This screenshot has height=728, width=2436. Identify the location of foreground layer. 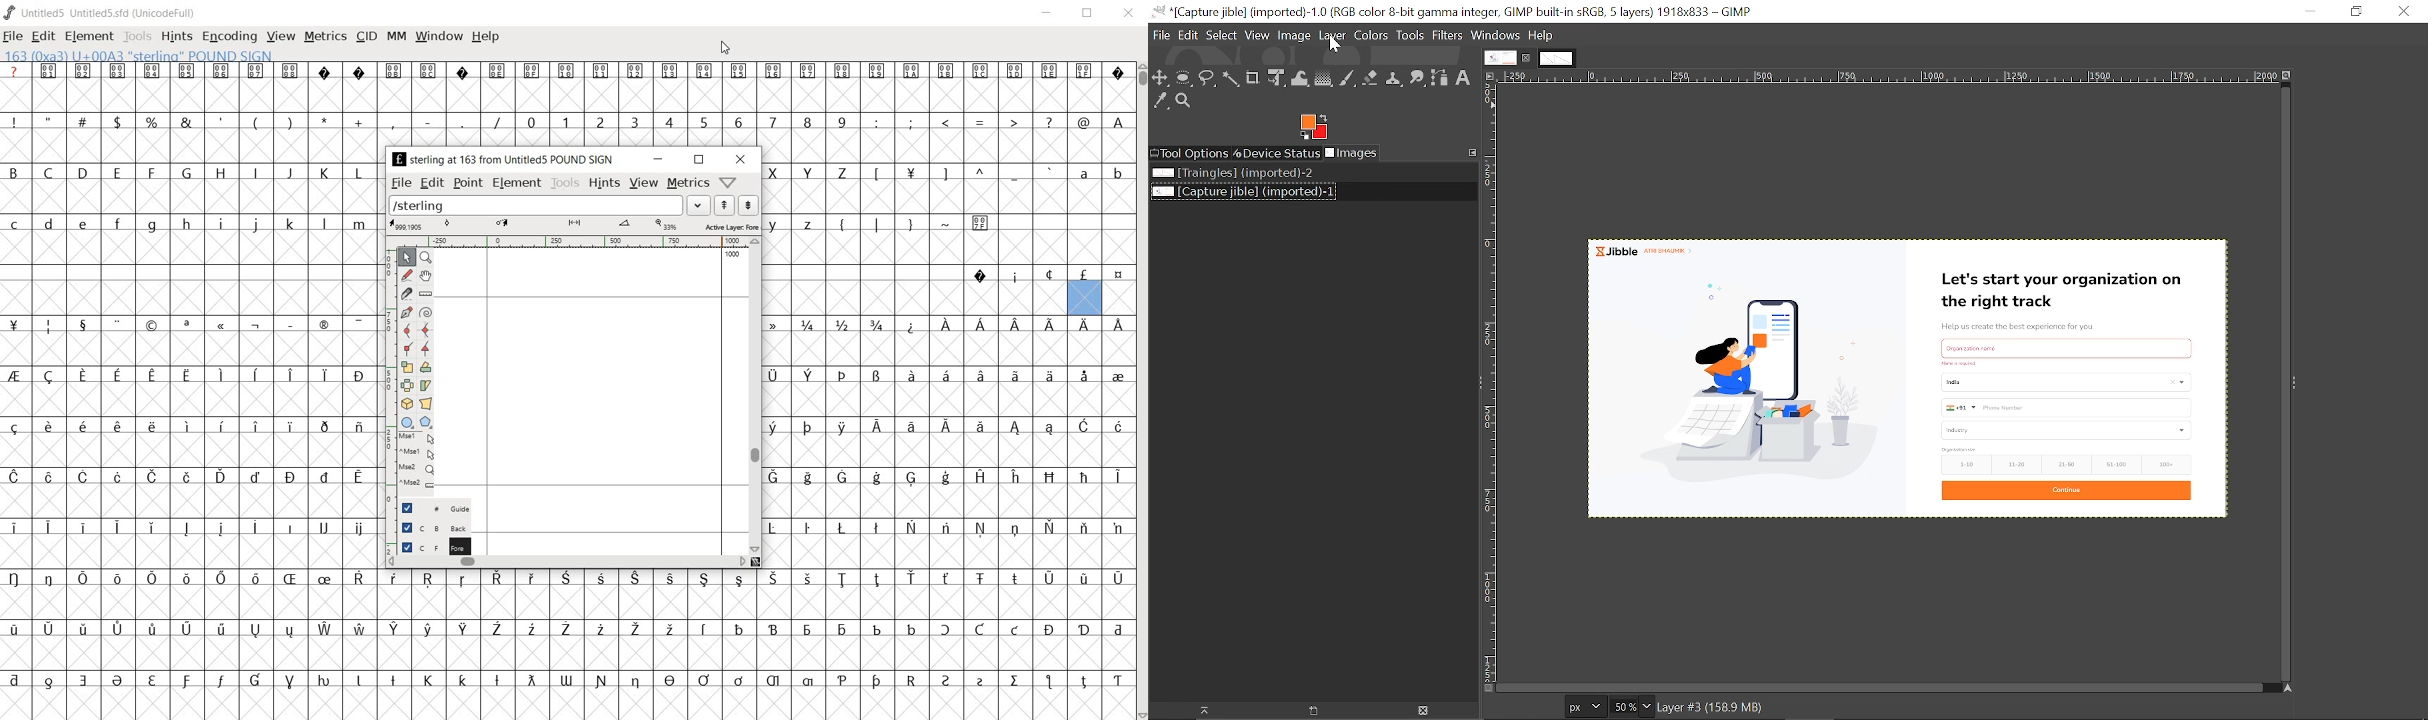
(430, 546).